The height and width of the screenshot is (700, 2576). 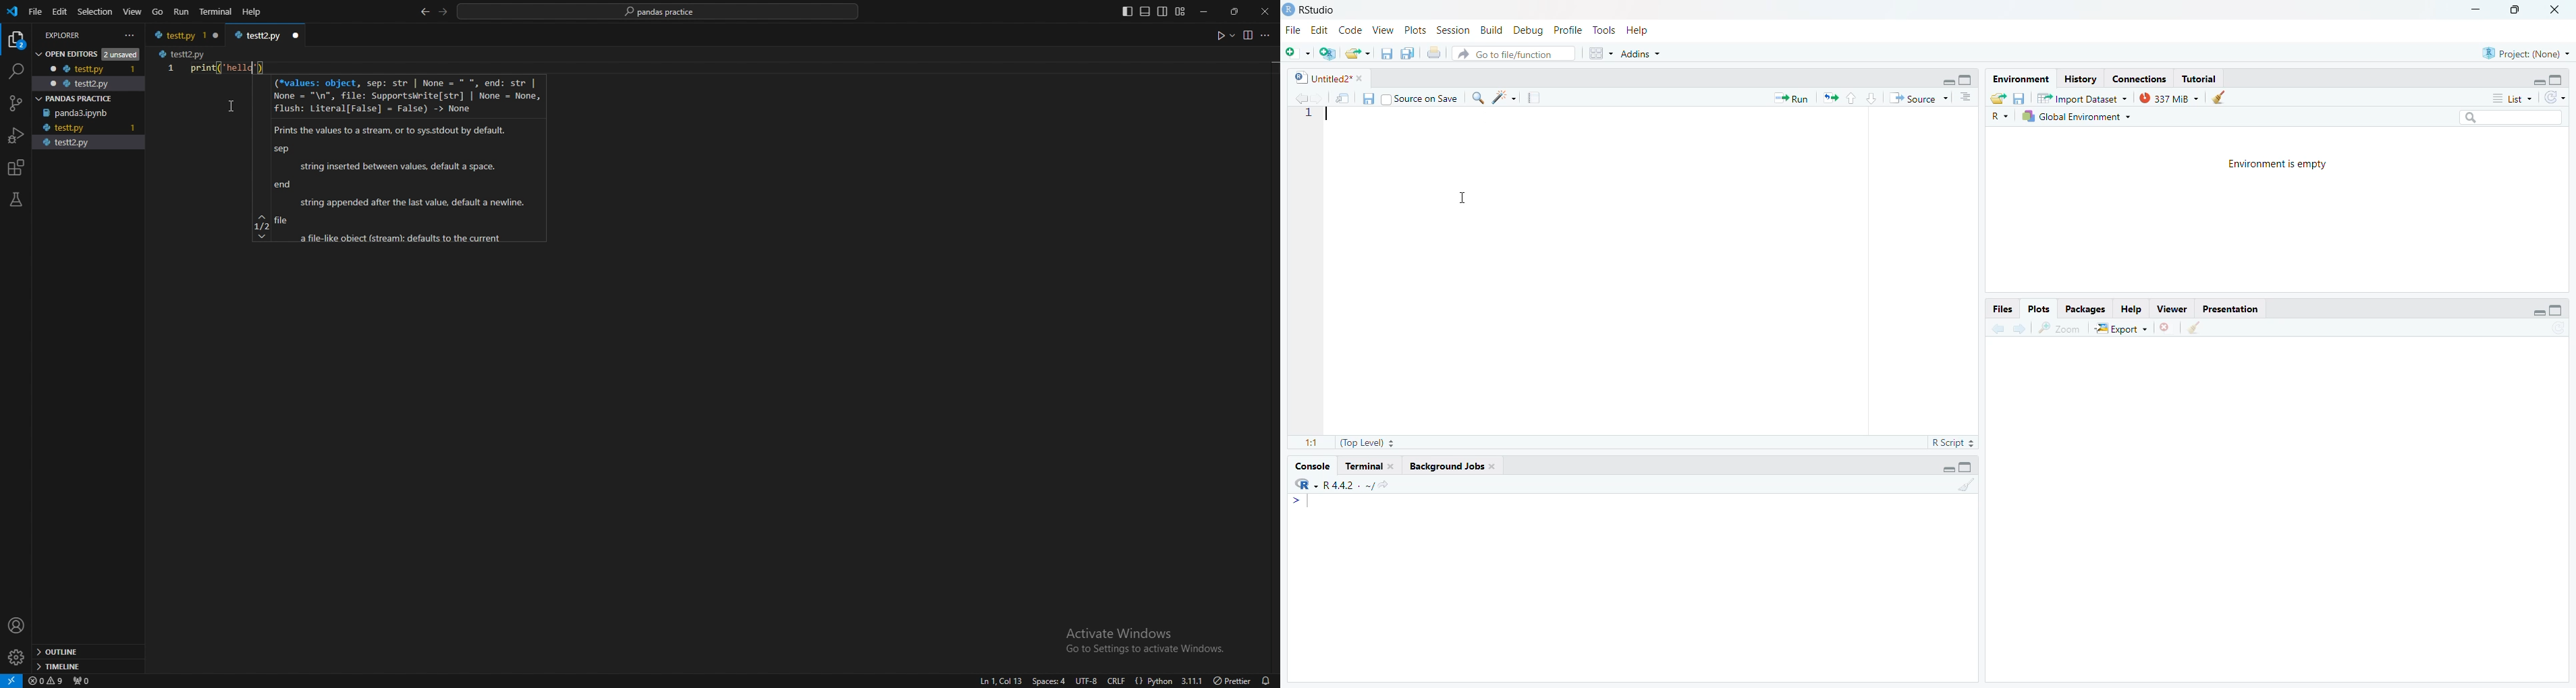 I want to click on Terminal, so click(x=1371, y=466).